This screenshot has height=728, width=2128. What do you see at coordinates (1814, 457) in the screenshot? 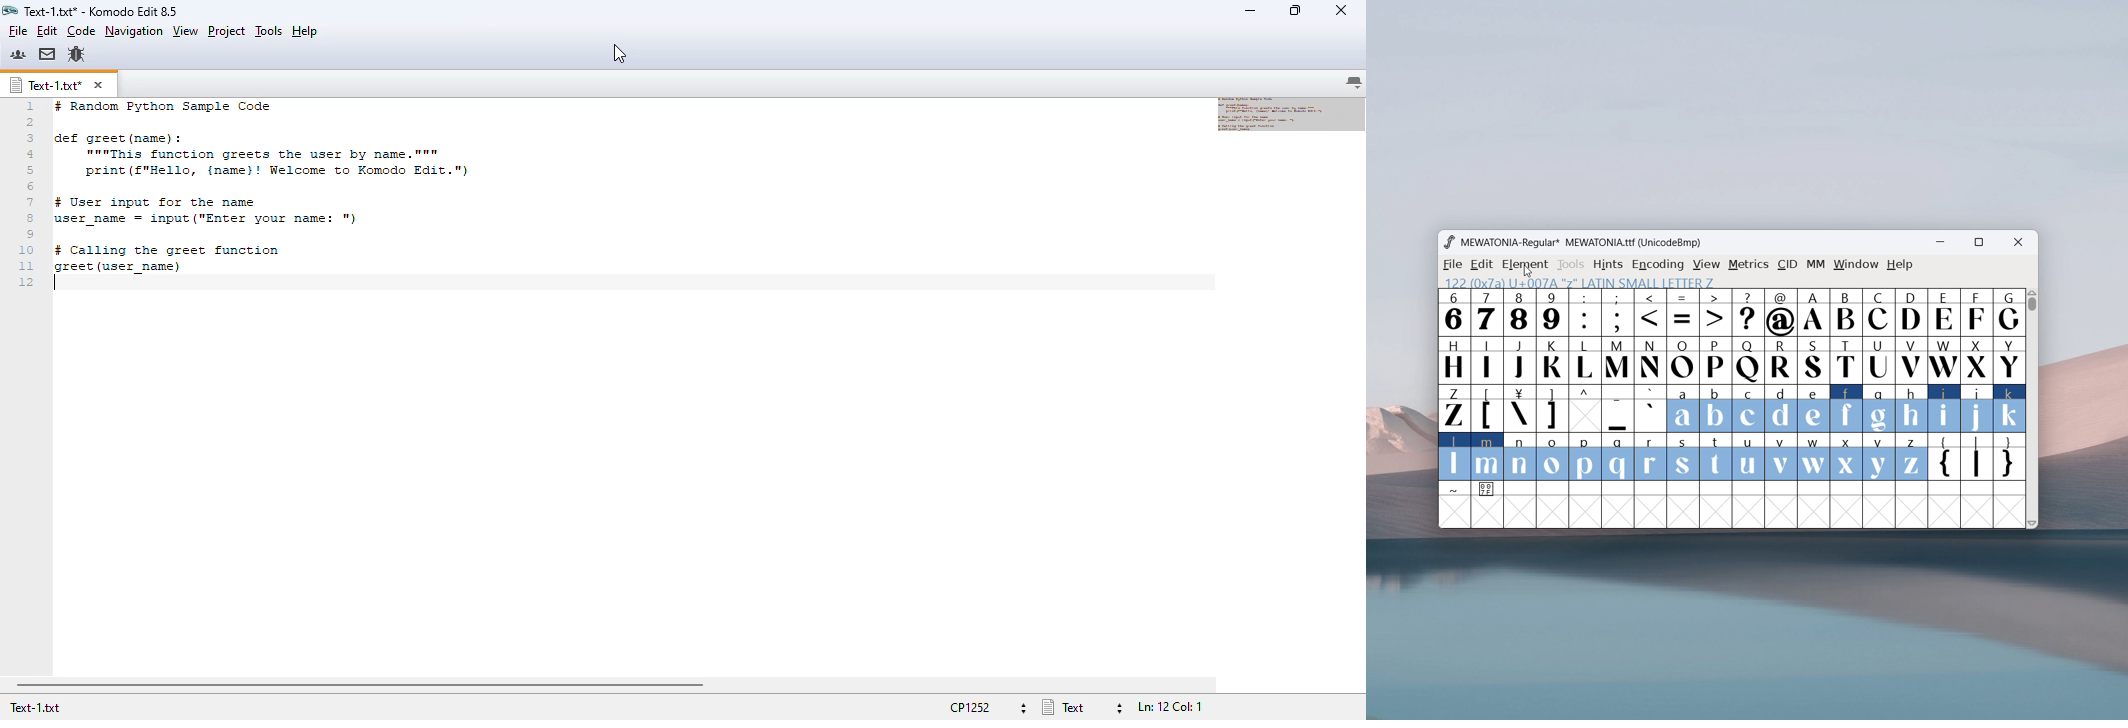
I see `w` at bounding box center [1814, 457].